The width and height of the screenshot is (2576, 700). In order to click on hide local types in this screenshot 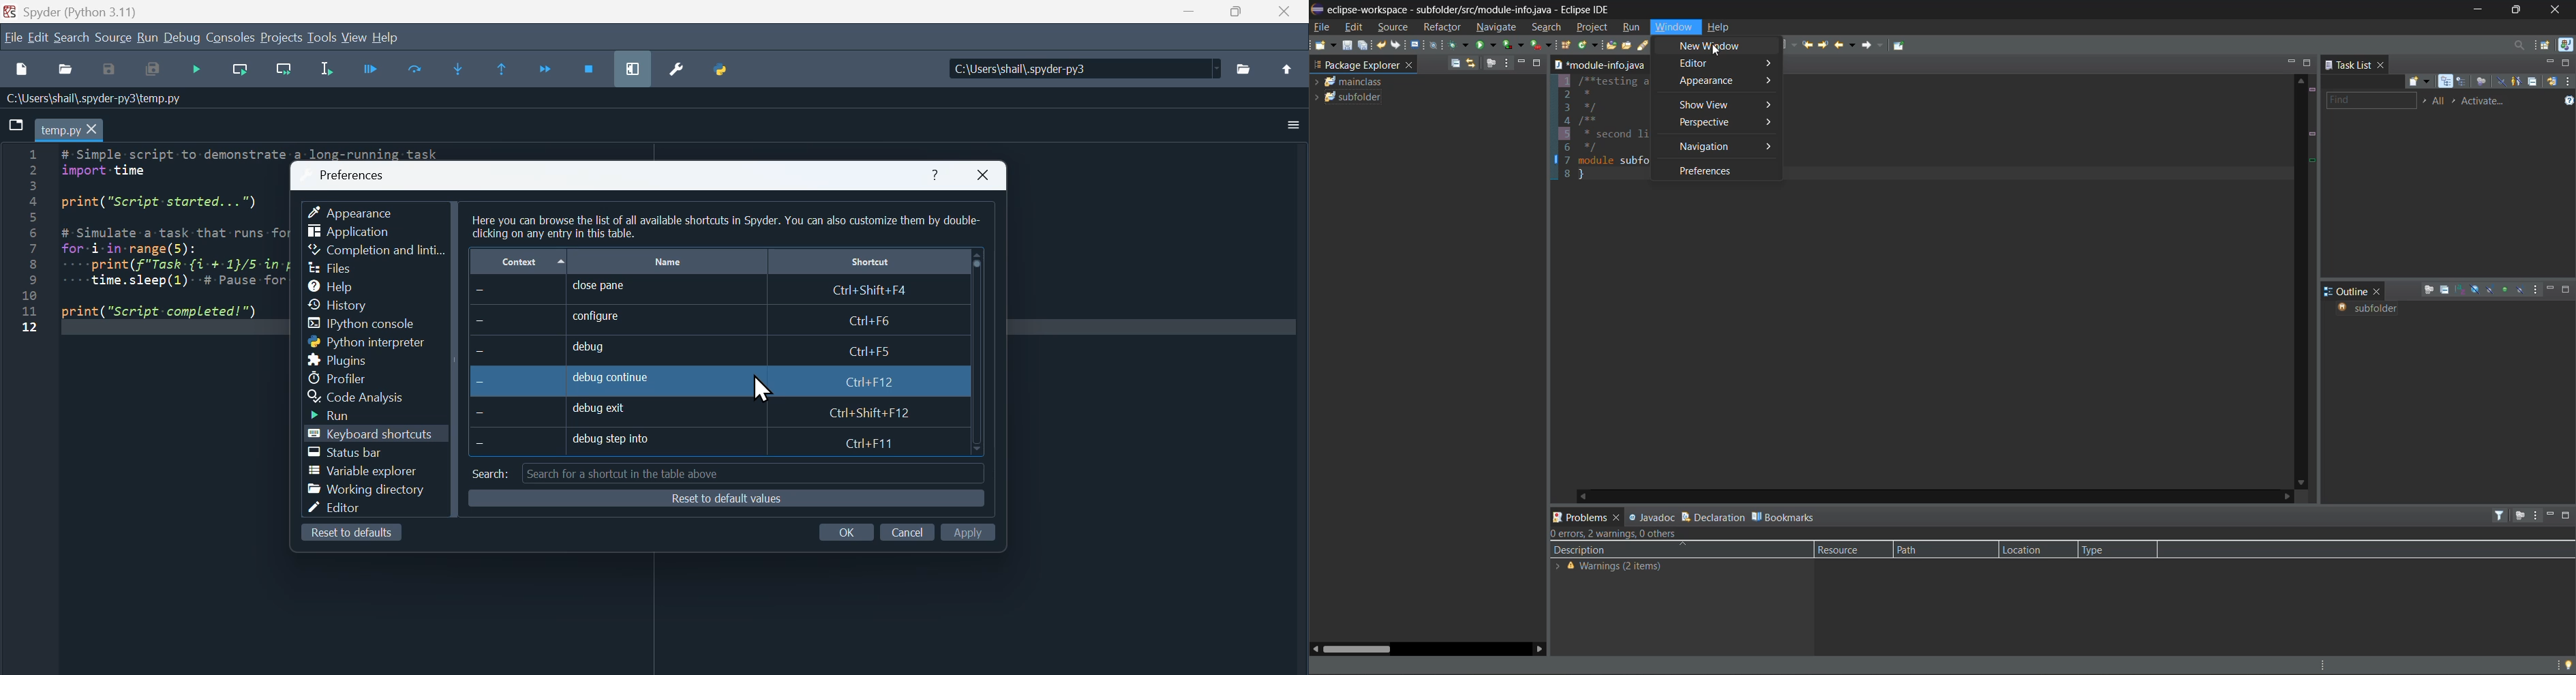, I will do `click(2522, 289)`.